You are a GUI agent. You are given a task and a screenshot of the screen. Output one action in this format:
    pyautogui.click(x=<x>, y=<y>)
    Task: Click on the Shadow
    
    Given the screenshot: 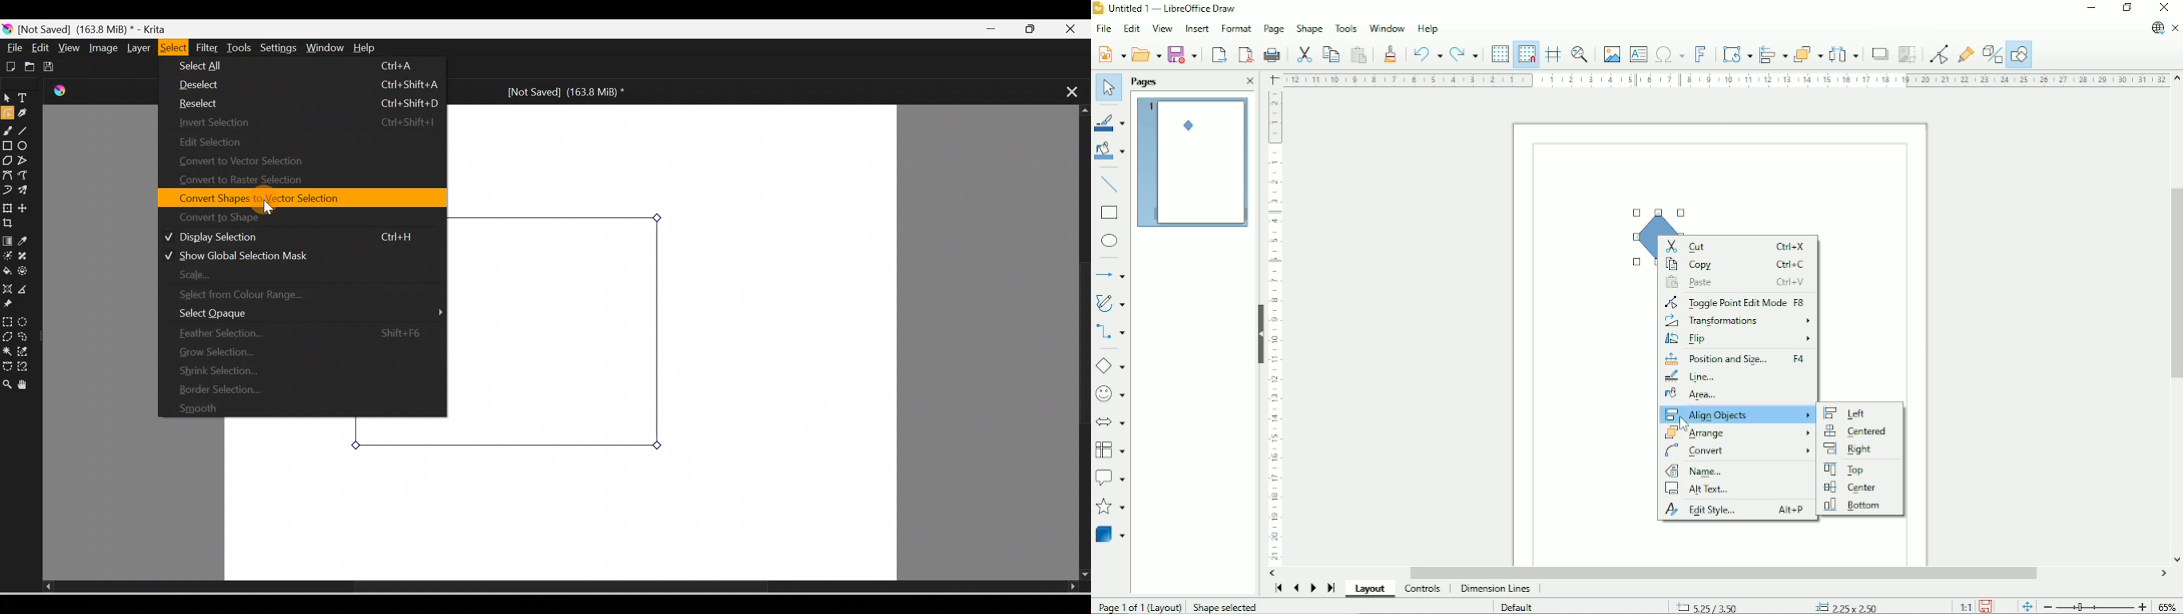 What is the action you would take?
    pyautogui.click(x=1879, y=53)
    